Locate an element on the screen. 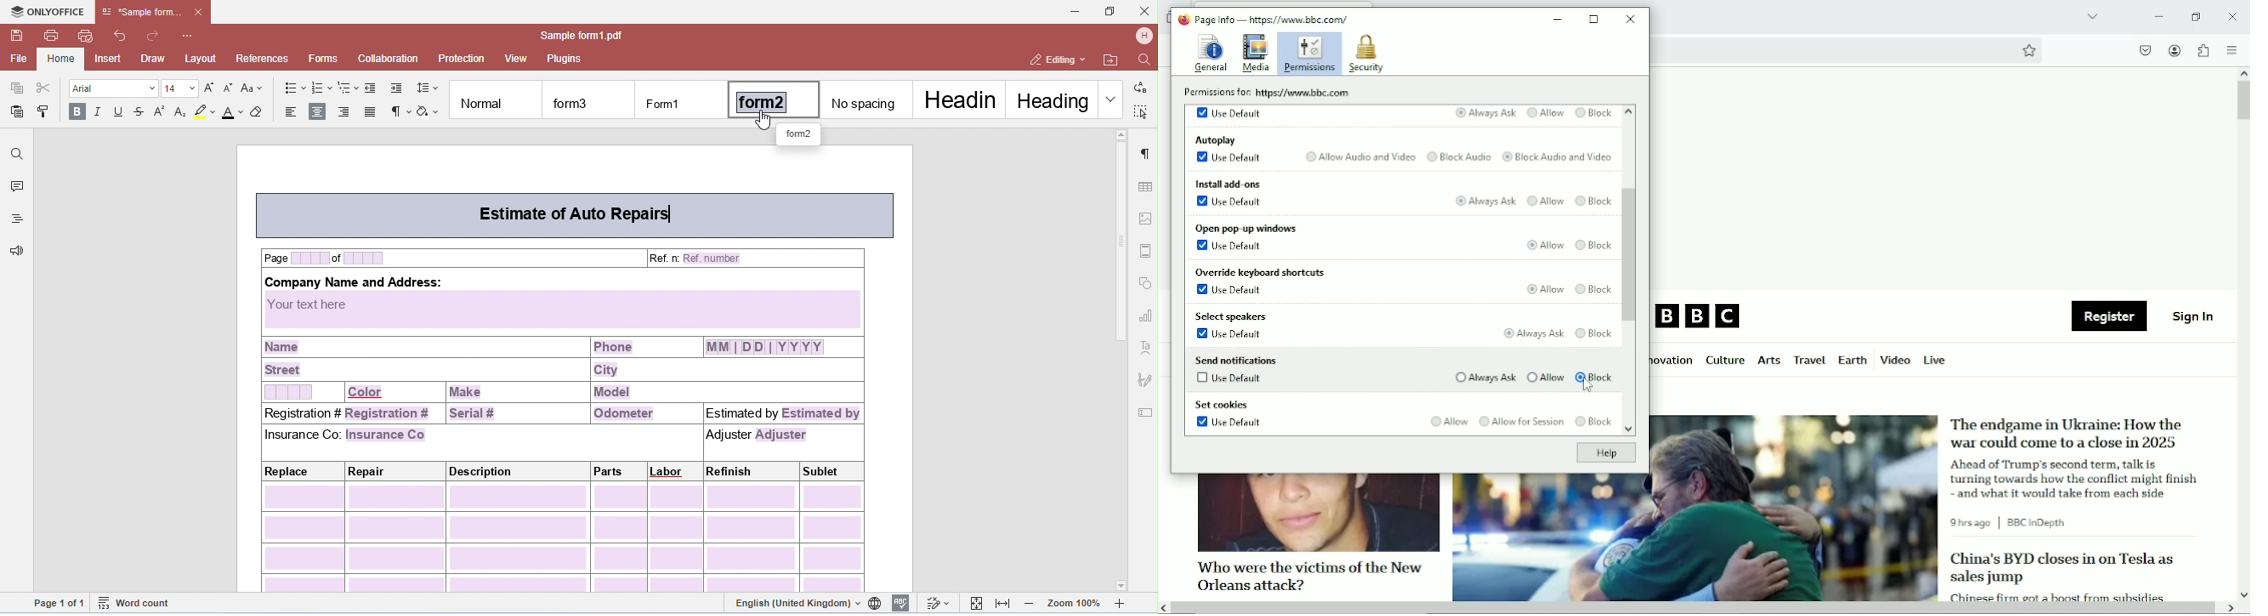  image is located at coordinates (1317, 513).